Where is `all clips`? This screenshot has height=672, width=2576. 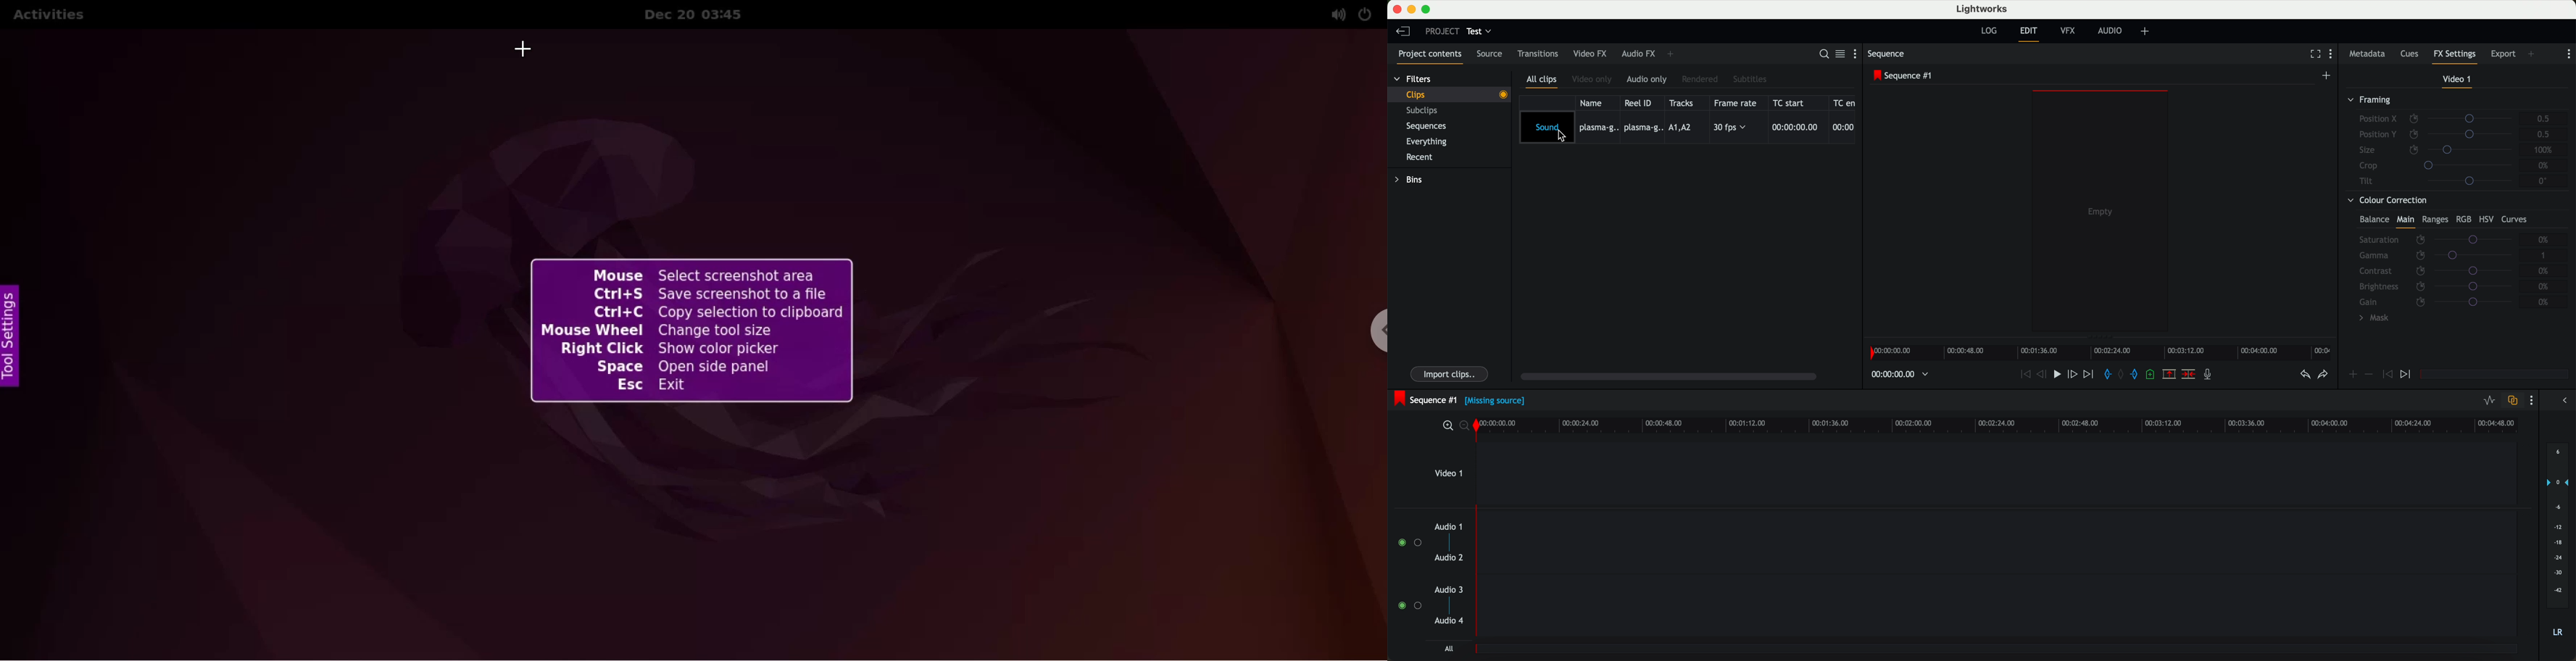
all clips is located at coordinates (1544, 81).